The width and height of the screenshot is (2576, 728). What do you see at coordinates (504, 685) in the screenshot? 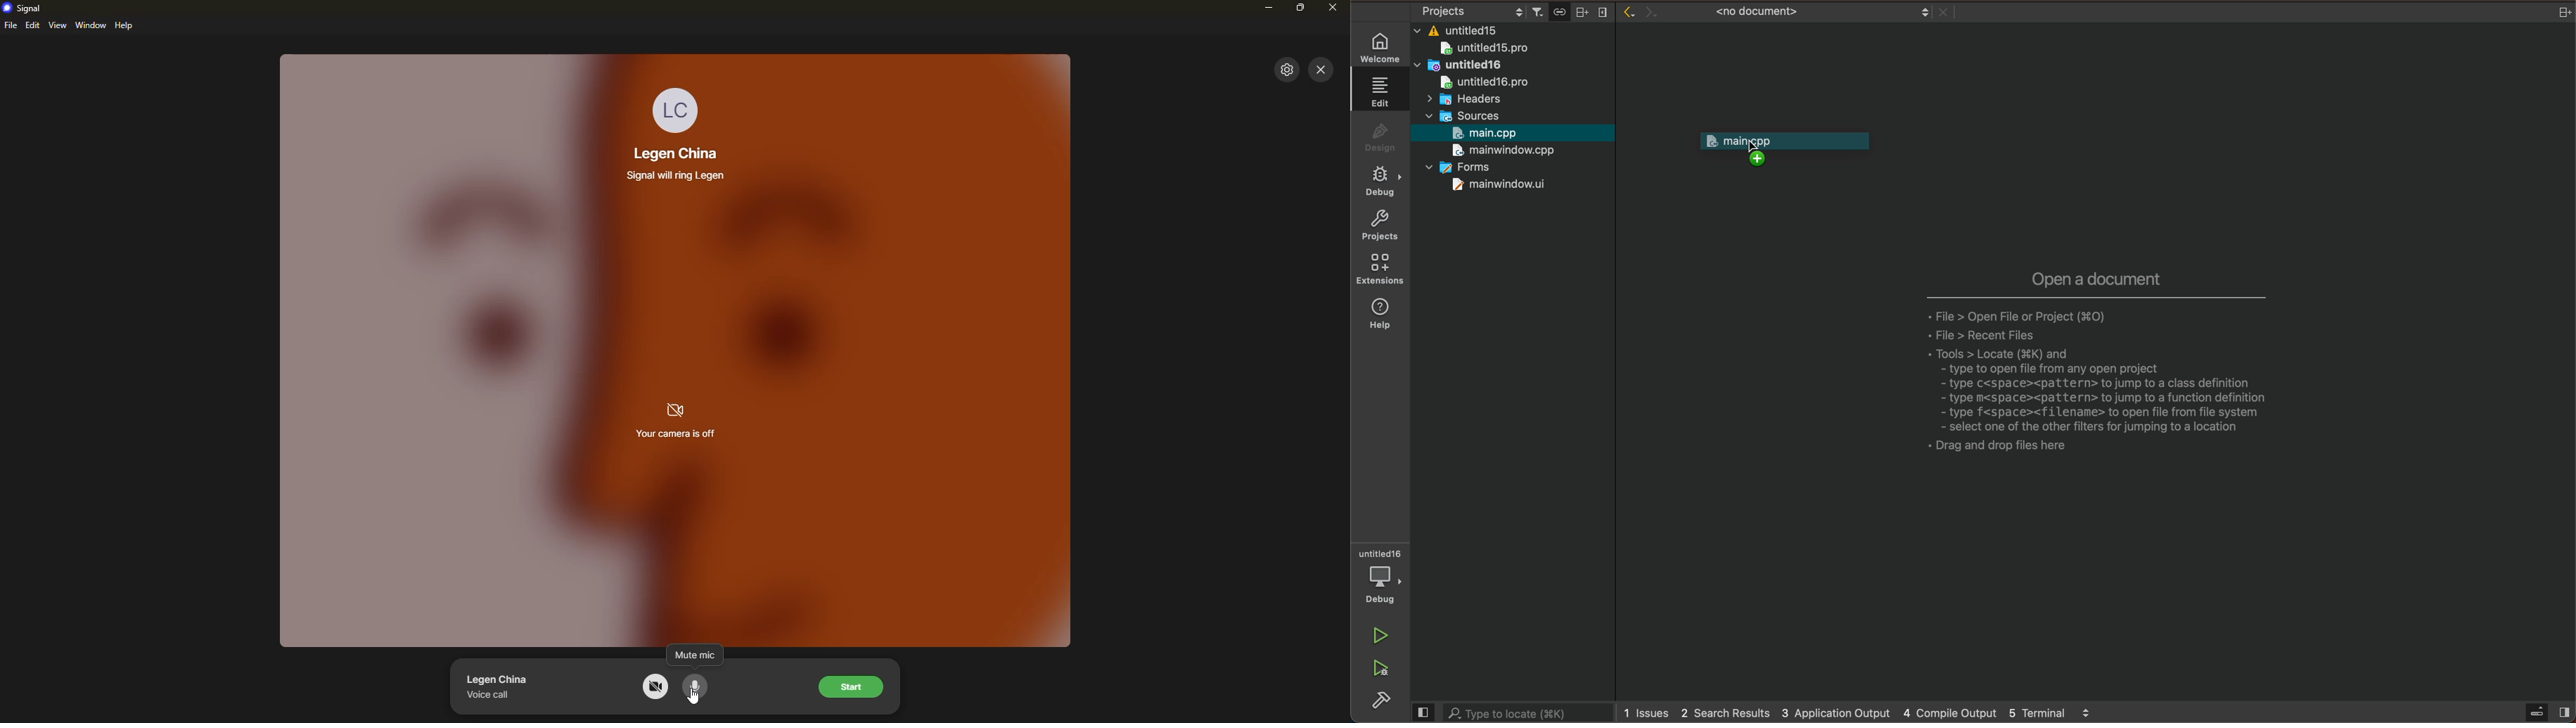
I see `contact voice call` at bounding box center [504, 685].